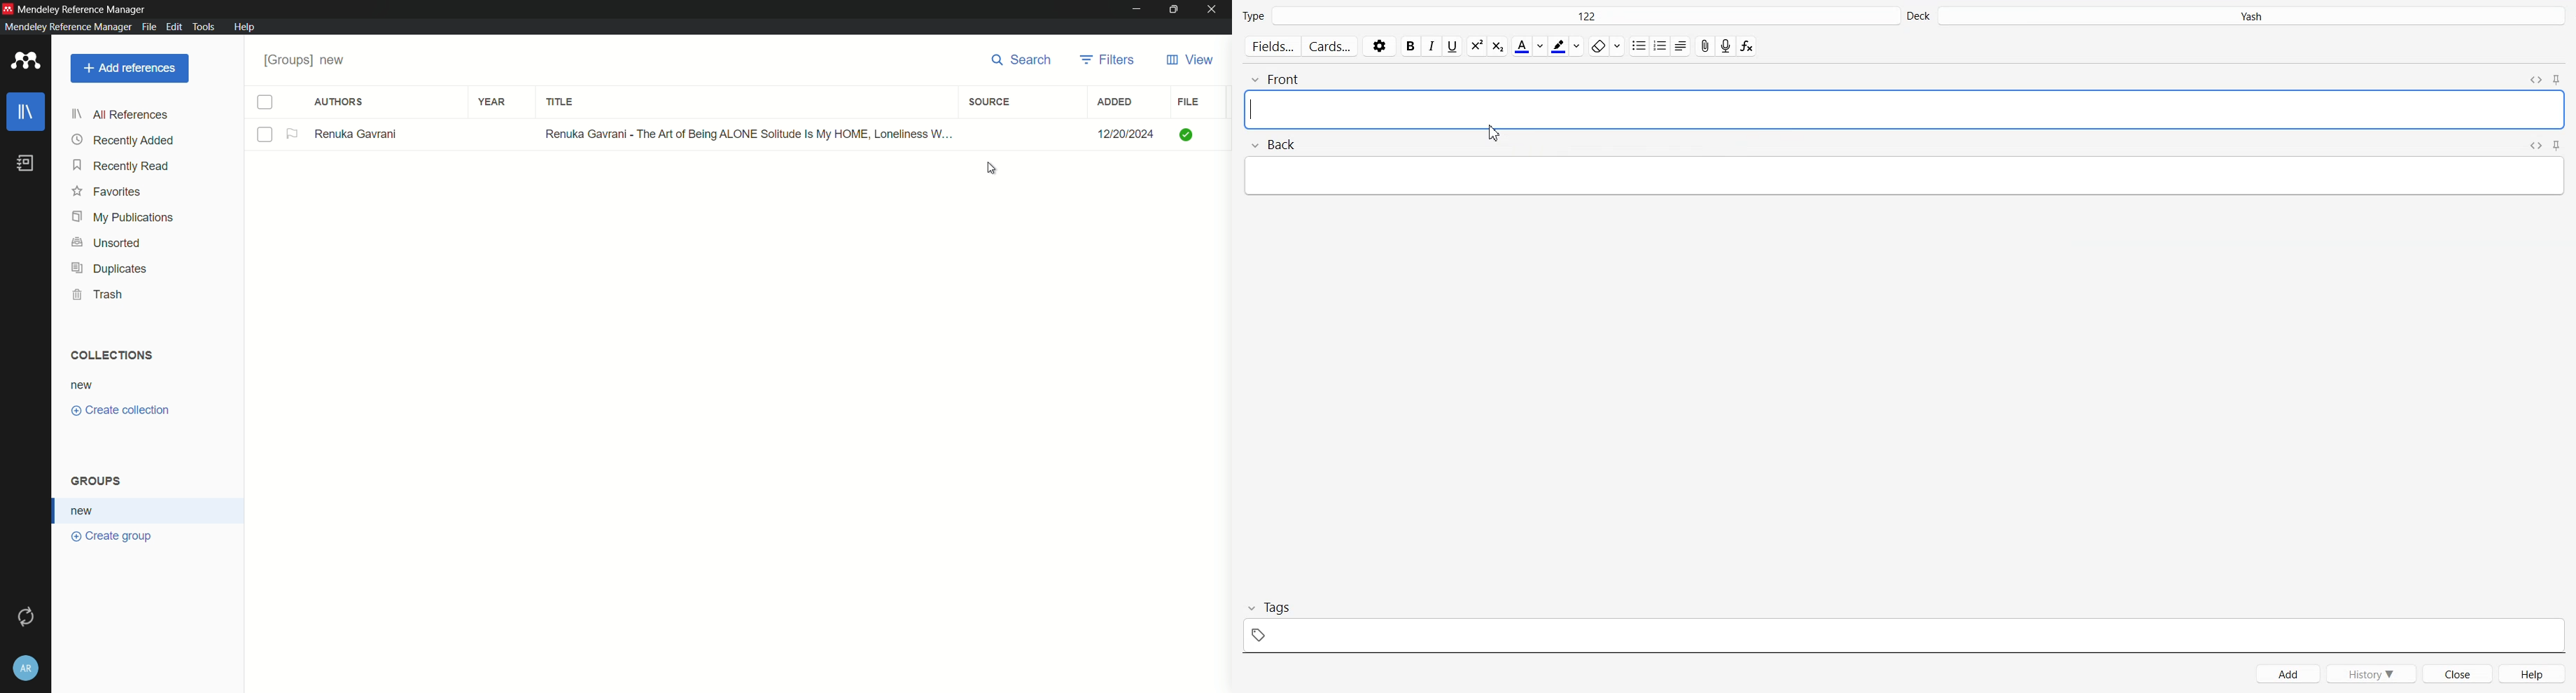  I want to click on Superscript, so click(1497, 46).